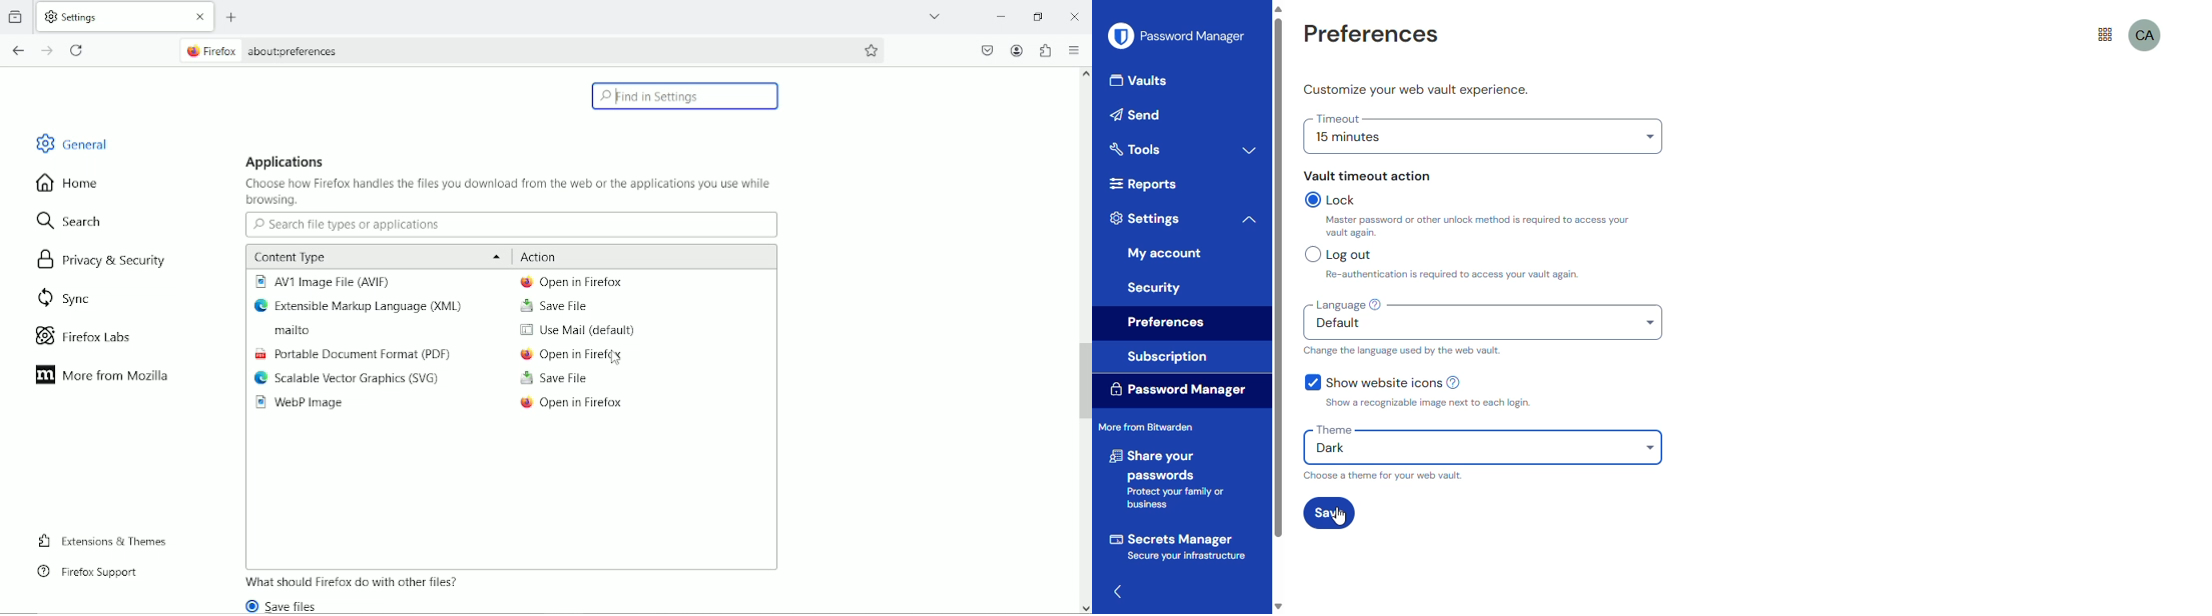  What do you see at coordinates (2106, 35) in the screenshot?
I see `more from bitwarden` at bounding box center [2106, 35].